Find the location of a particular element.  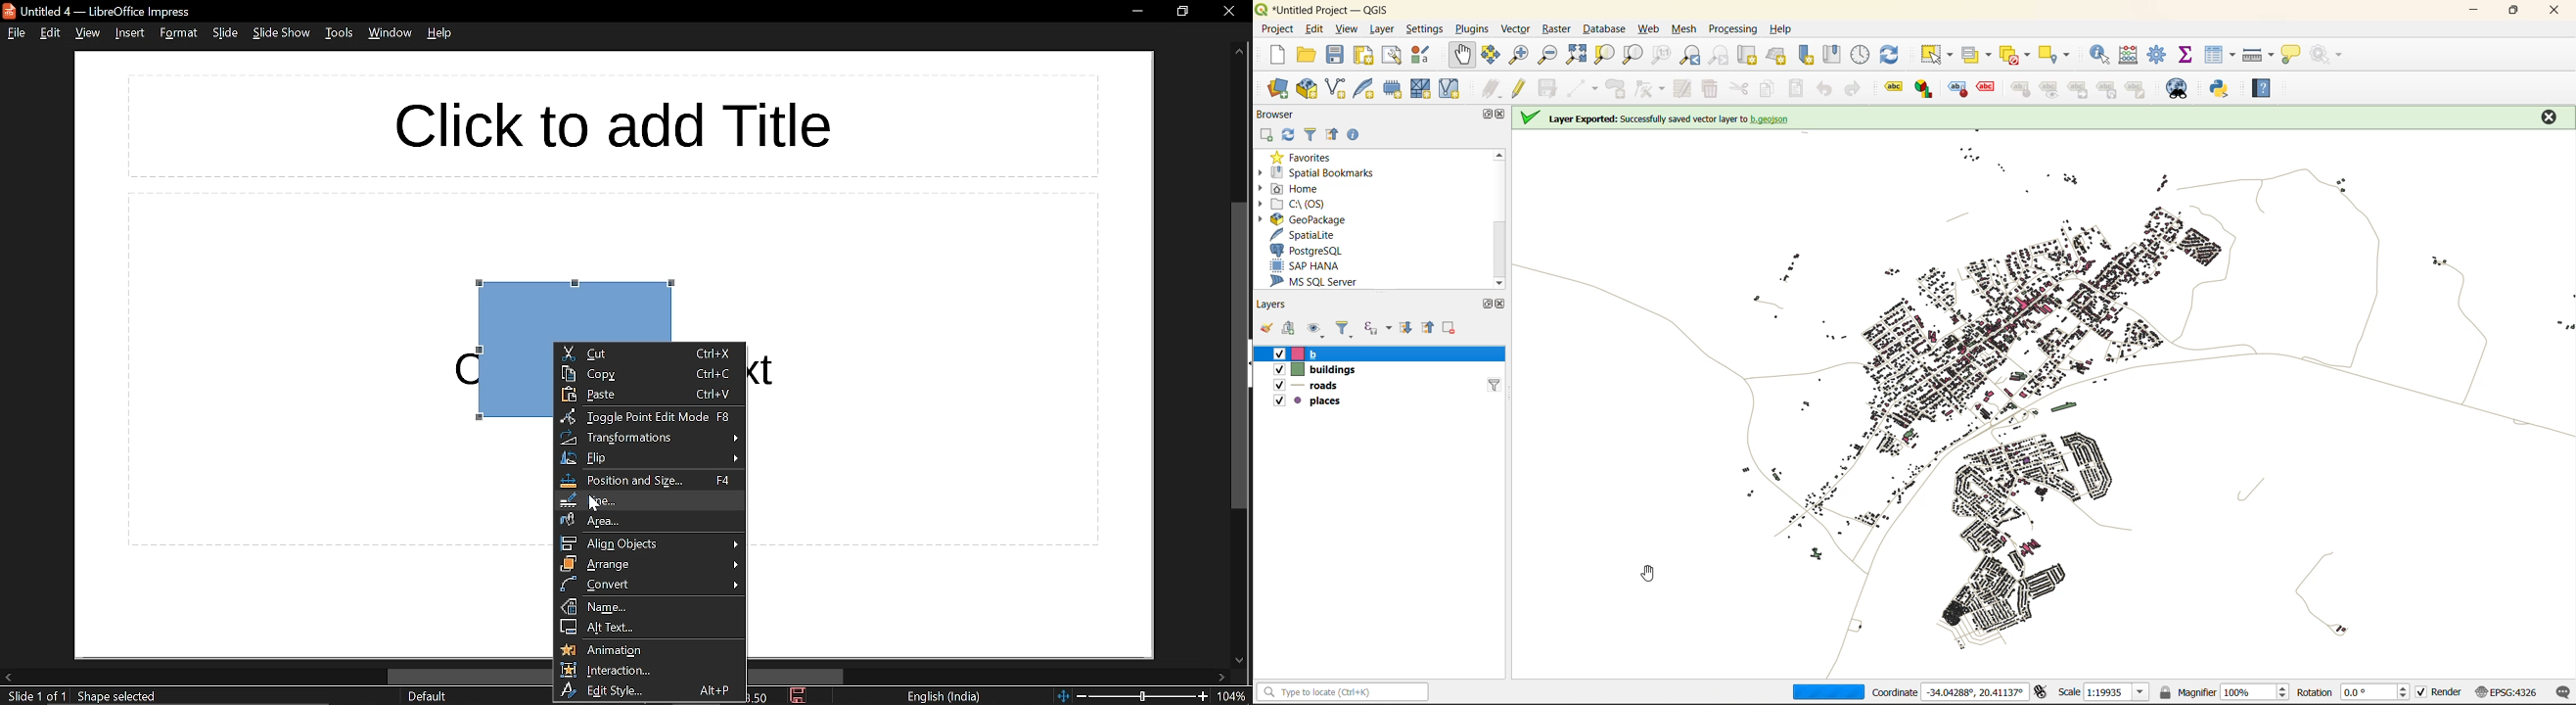

zoom last is located at coordinates (1693, 53).